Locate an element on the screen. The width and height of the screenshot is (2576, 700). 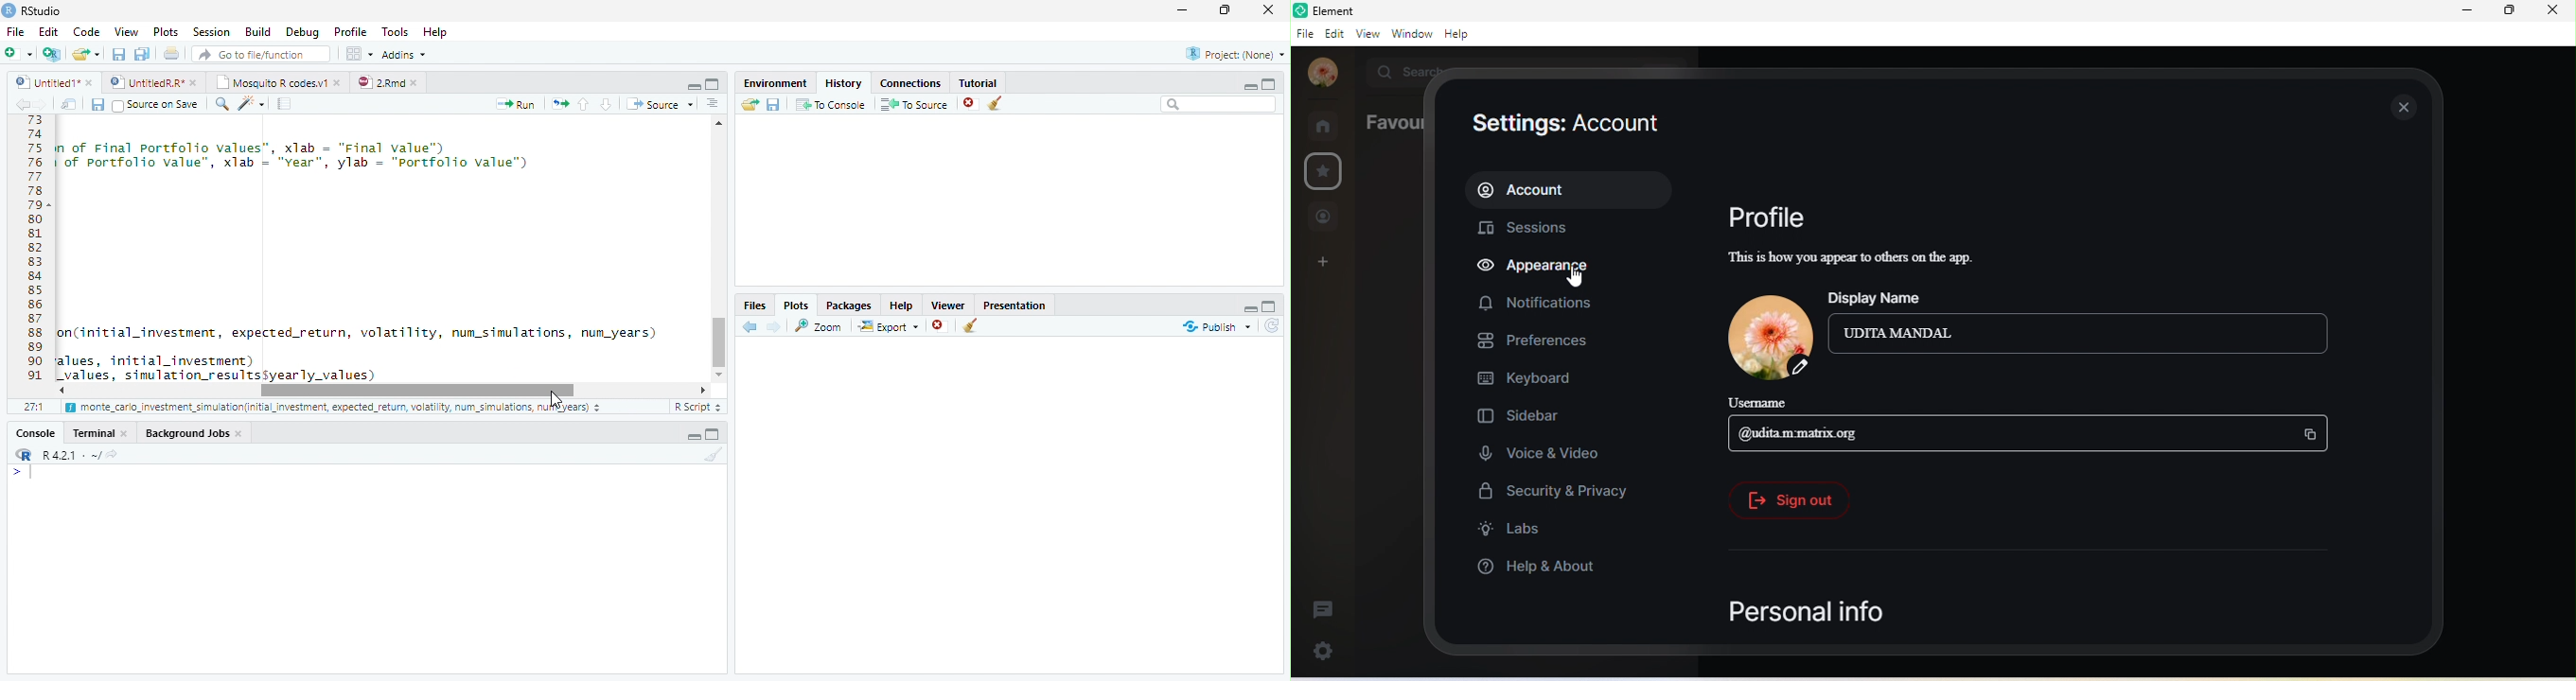
styedi® © © Untite is located at coordinates (153, 82).